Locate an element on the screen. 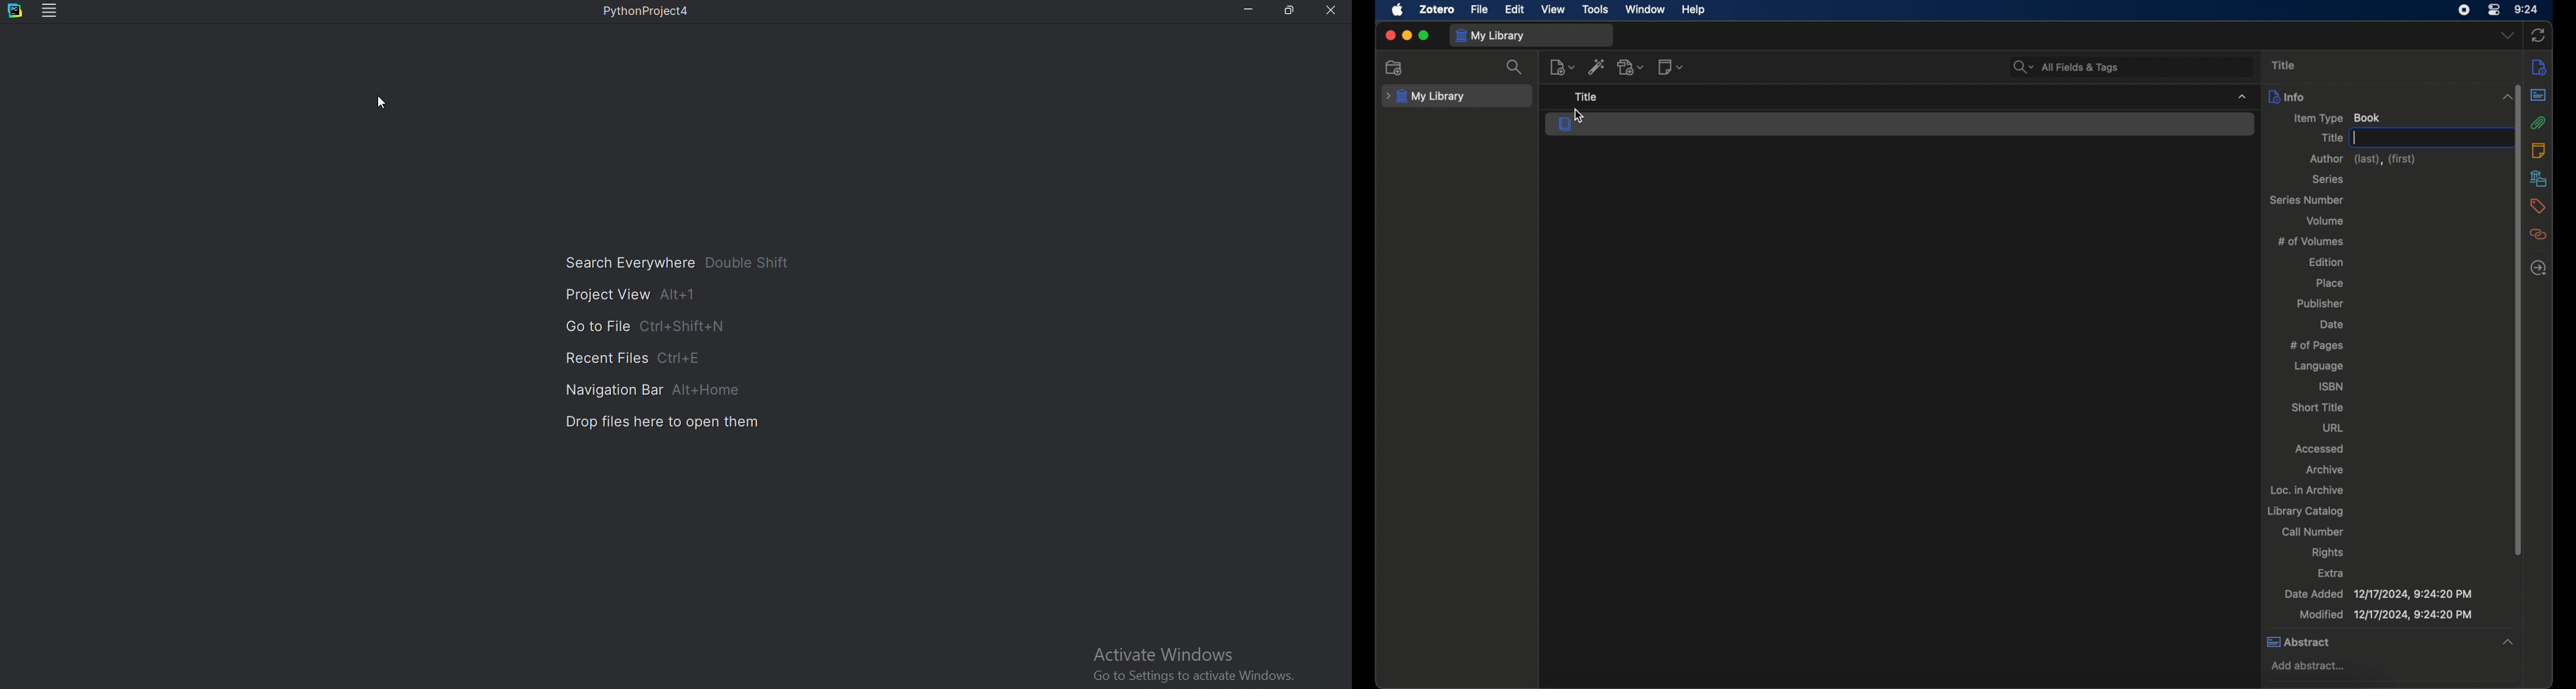 The height and width of the screenshot is (700, 2576). extra is located at coordinates (2331, 572).